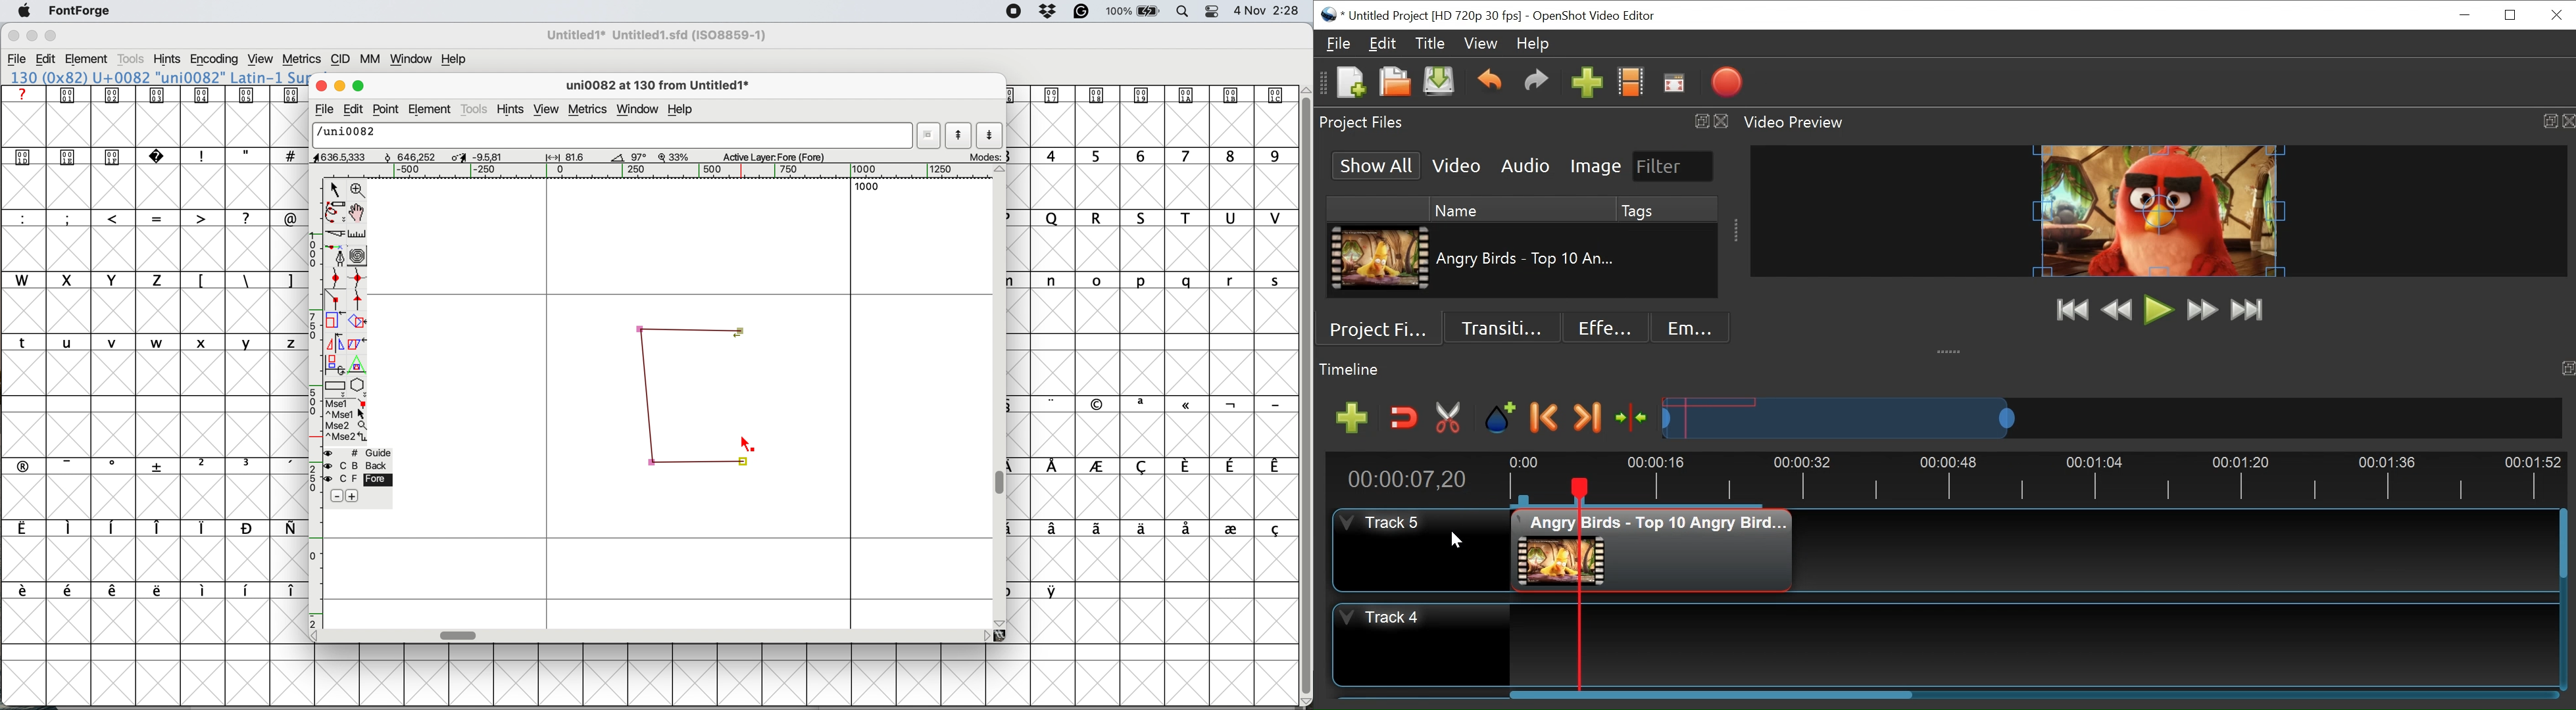 The image size is (2576, 728). What do you see at coordinates (1154, 155) in the screenshot?
I see `numbers` at bounding box center [1154, 155].